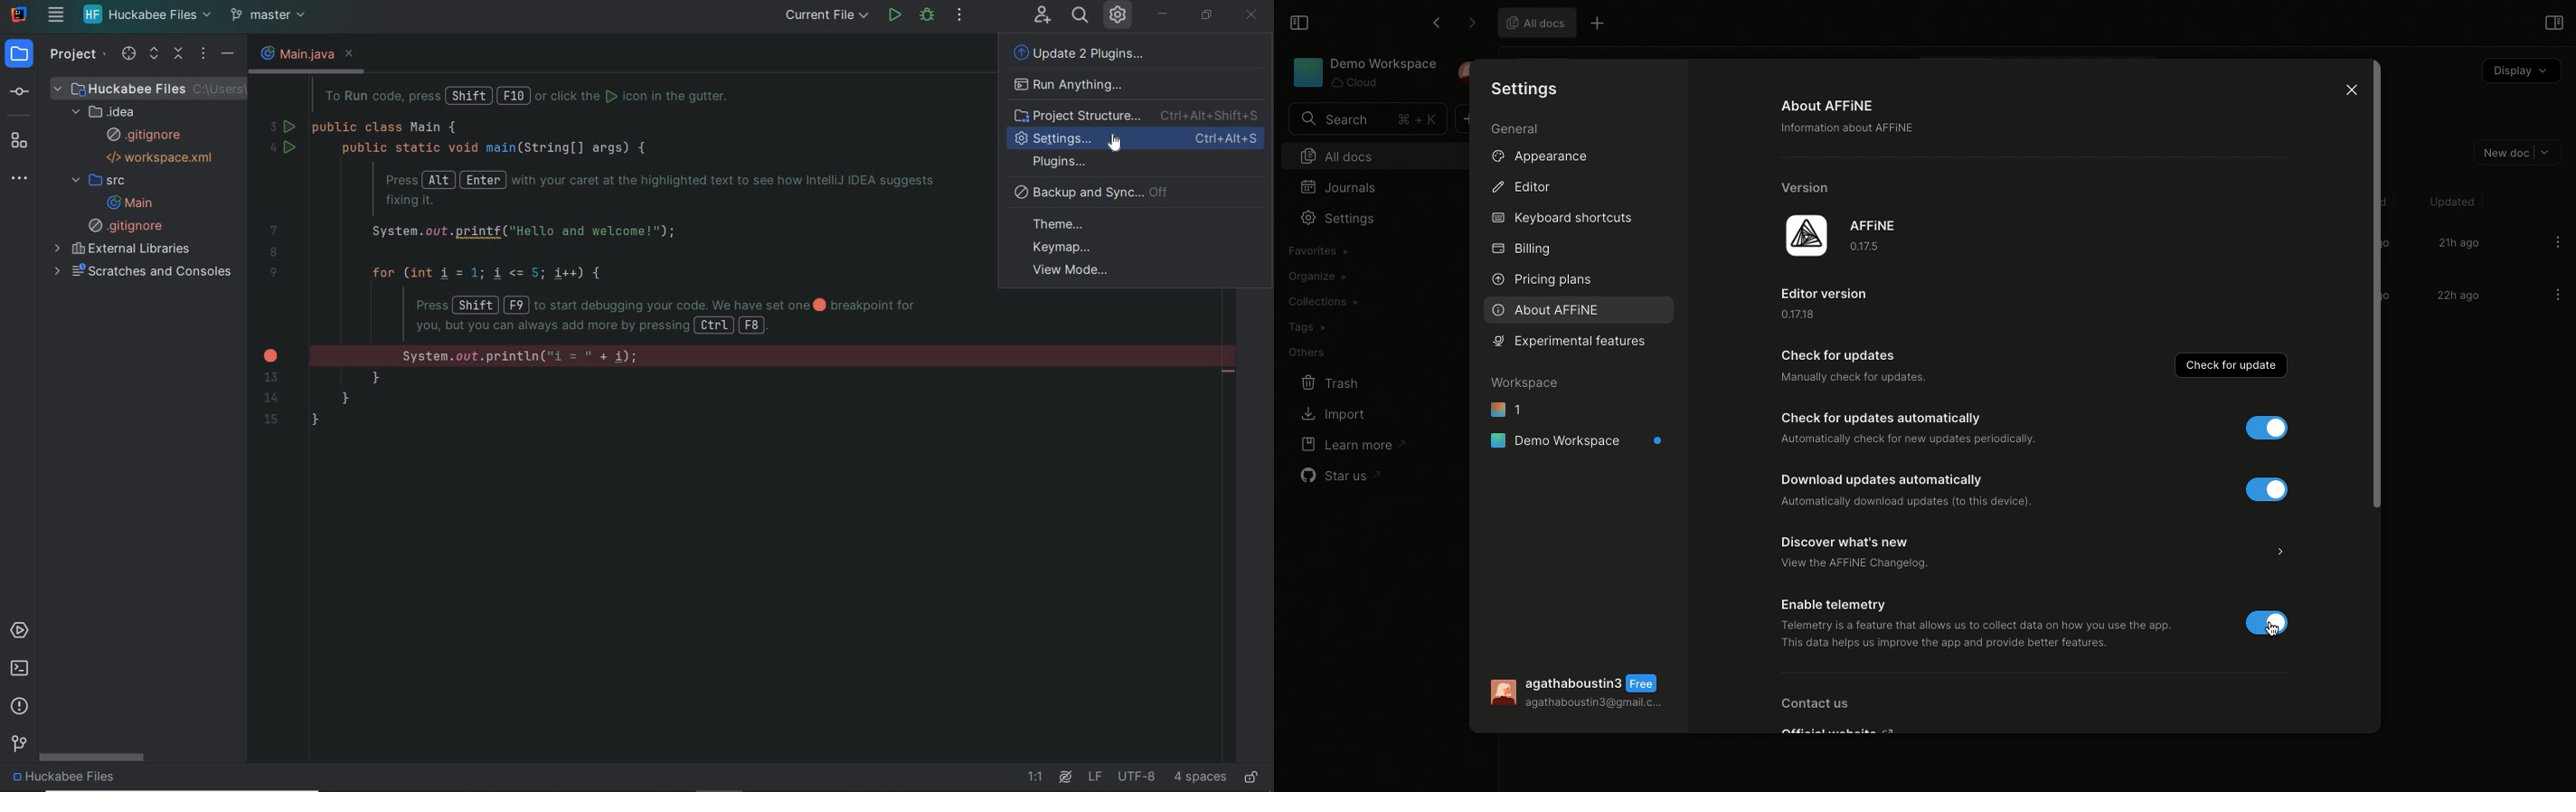  Describe the element at coordinates (1331, 416) in the screenshot. I see `Import` at that location.